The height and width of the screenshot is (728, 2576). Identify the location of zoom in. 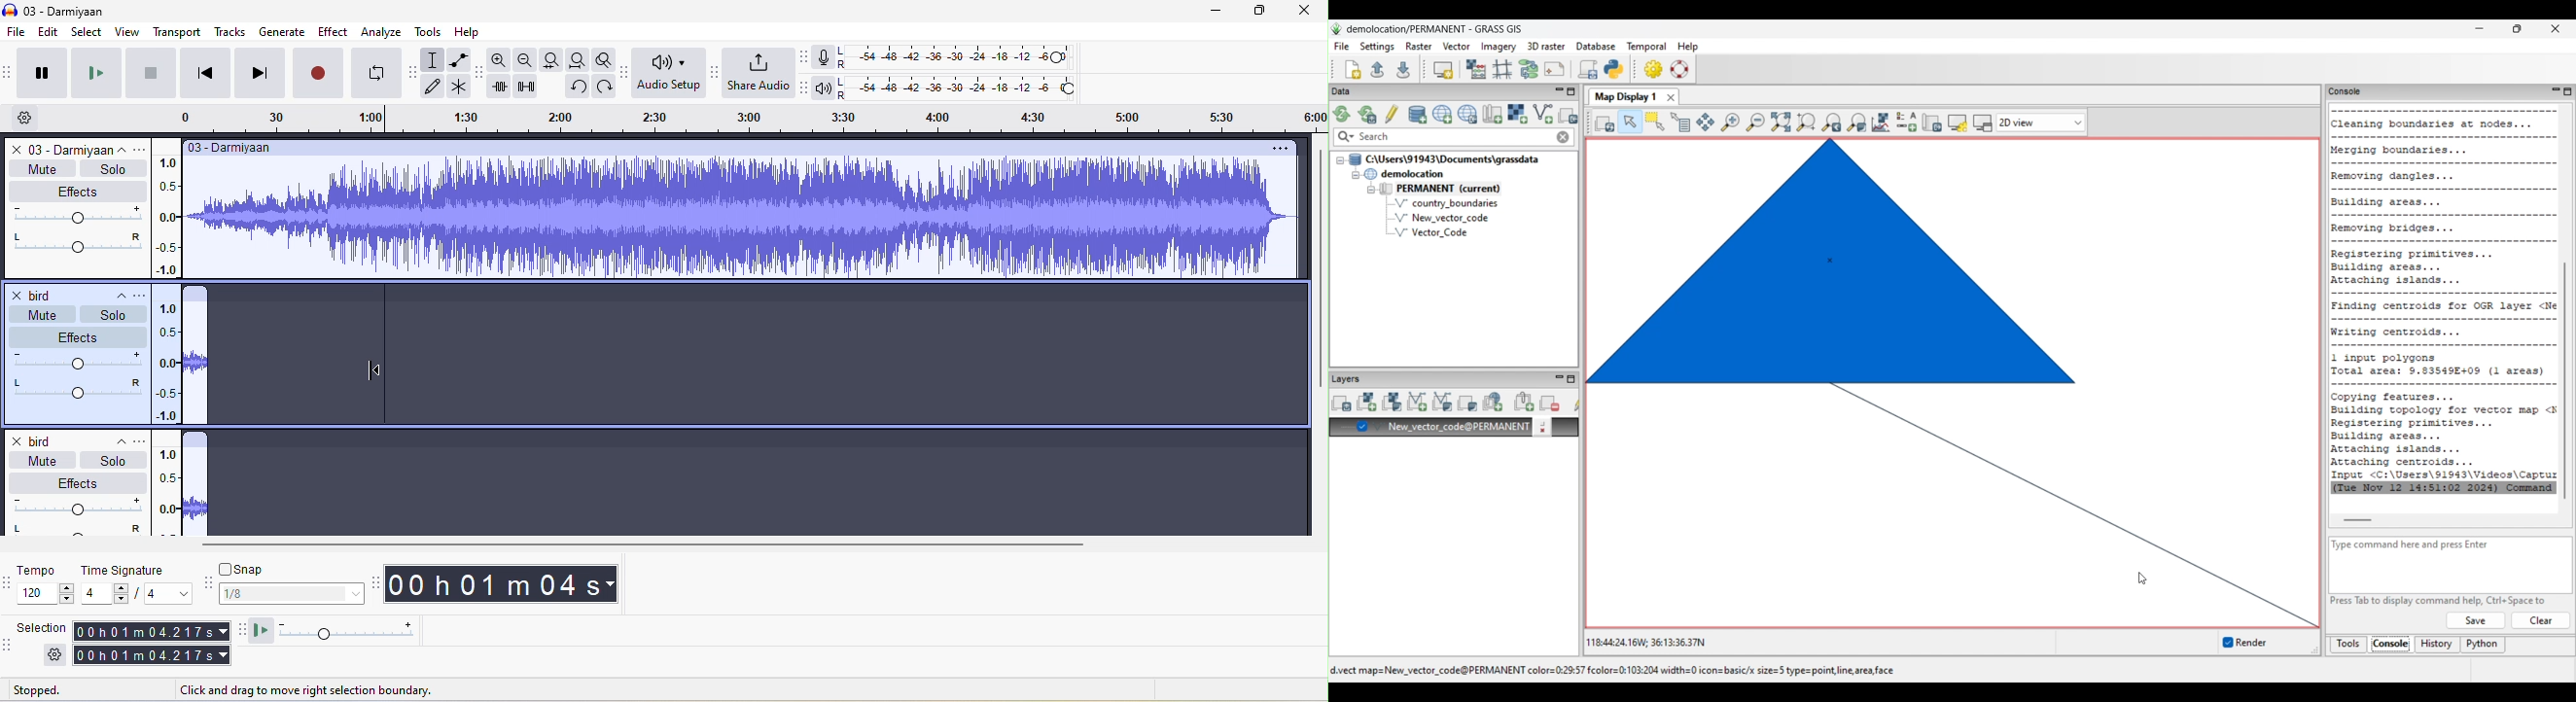
(502, 59).